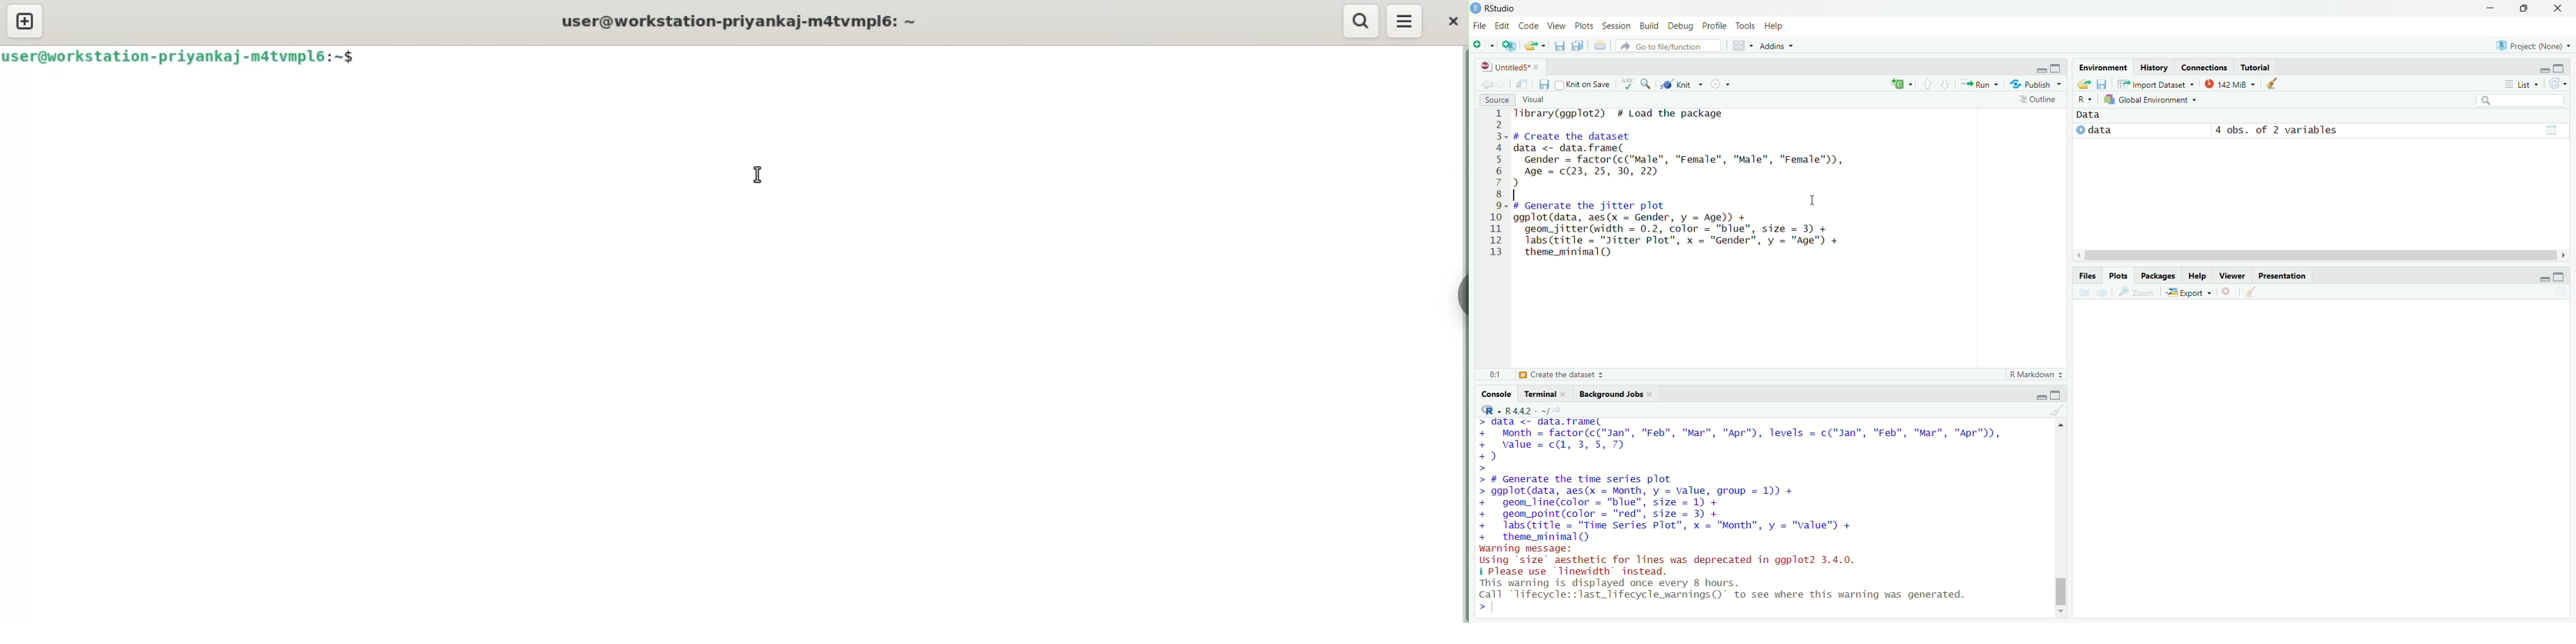  Describe the element at coordinates (2540, 277) in the screenshot. I see `minimize` at that location.